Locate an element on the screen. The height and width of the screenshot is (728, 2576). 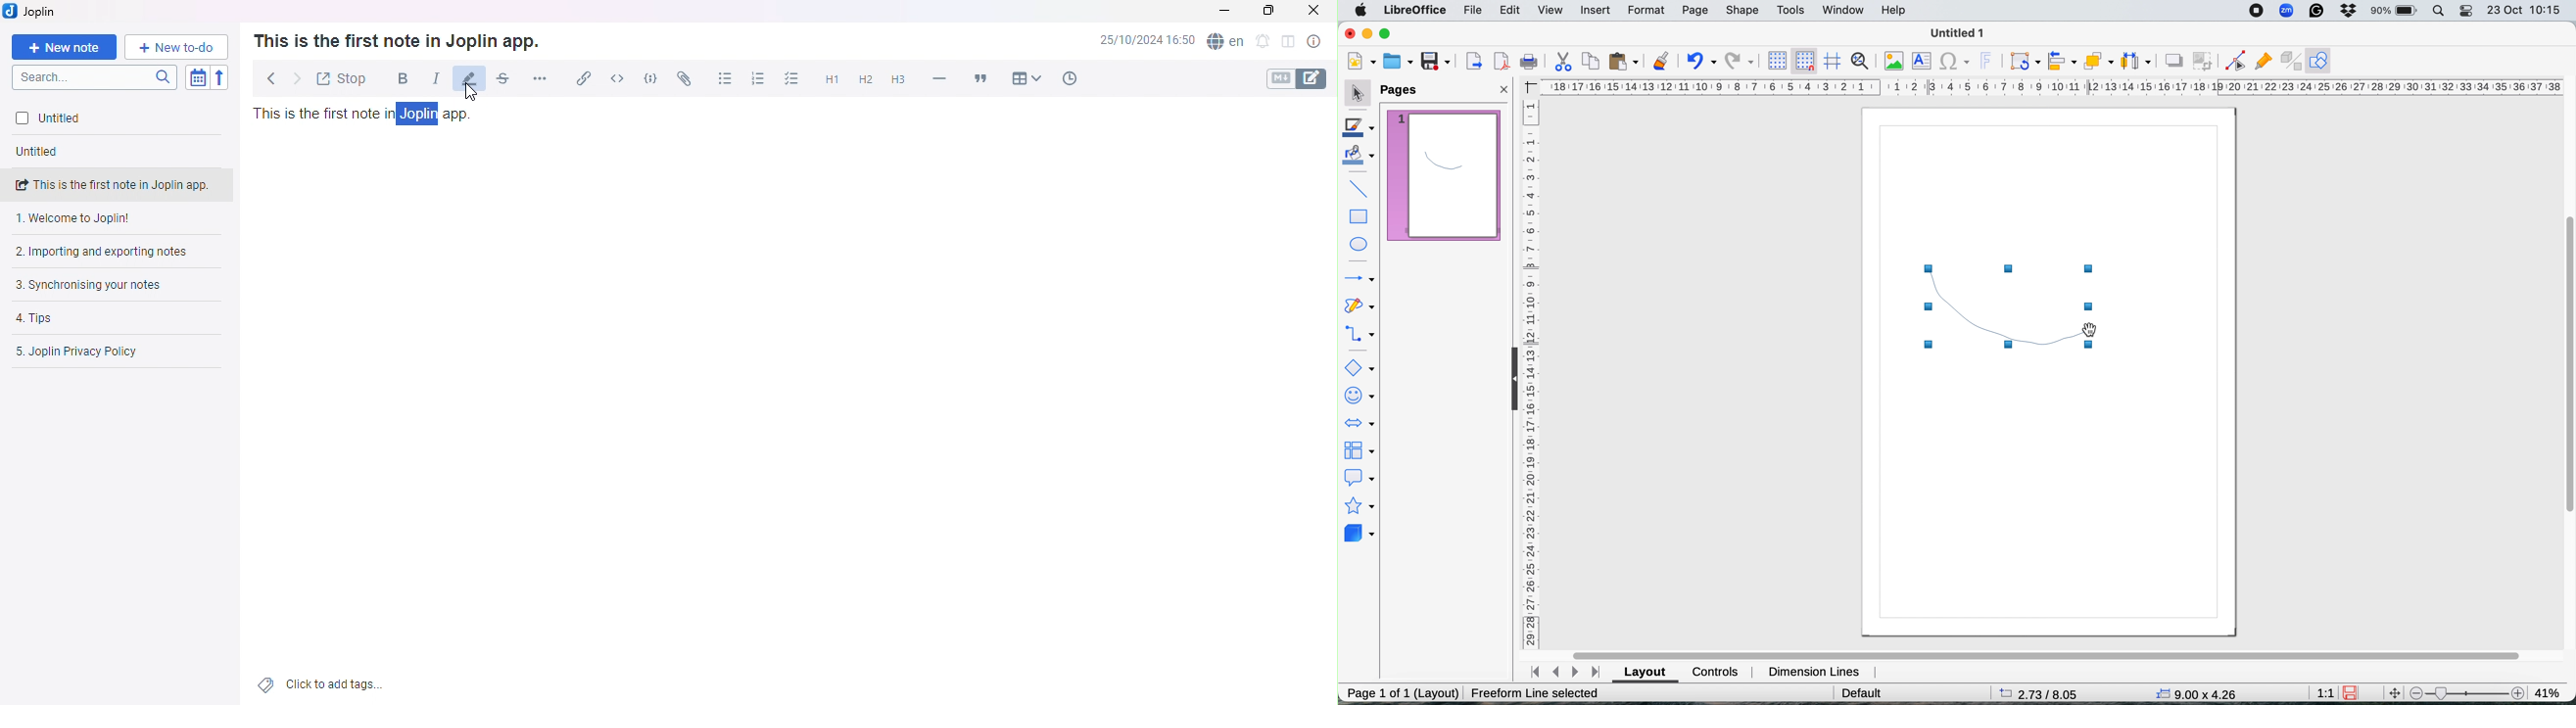
Toggle editors is located at coordinates (1294, 79).